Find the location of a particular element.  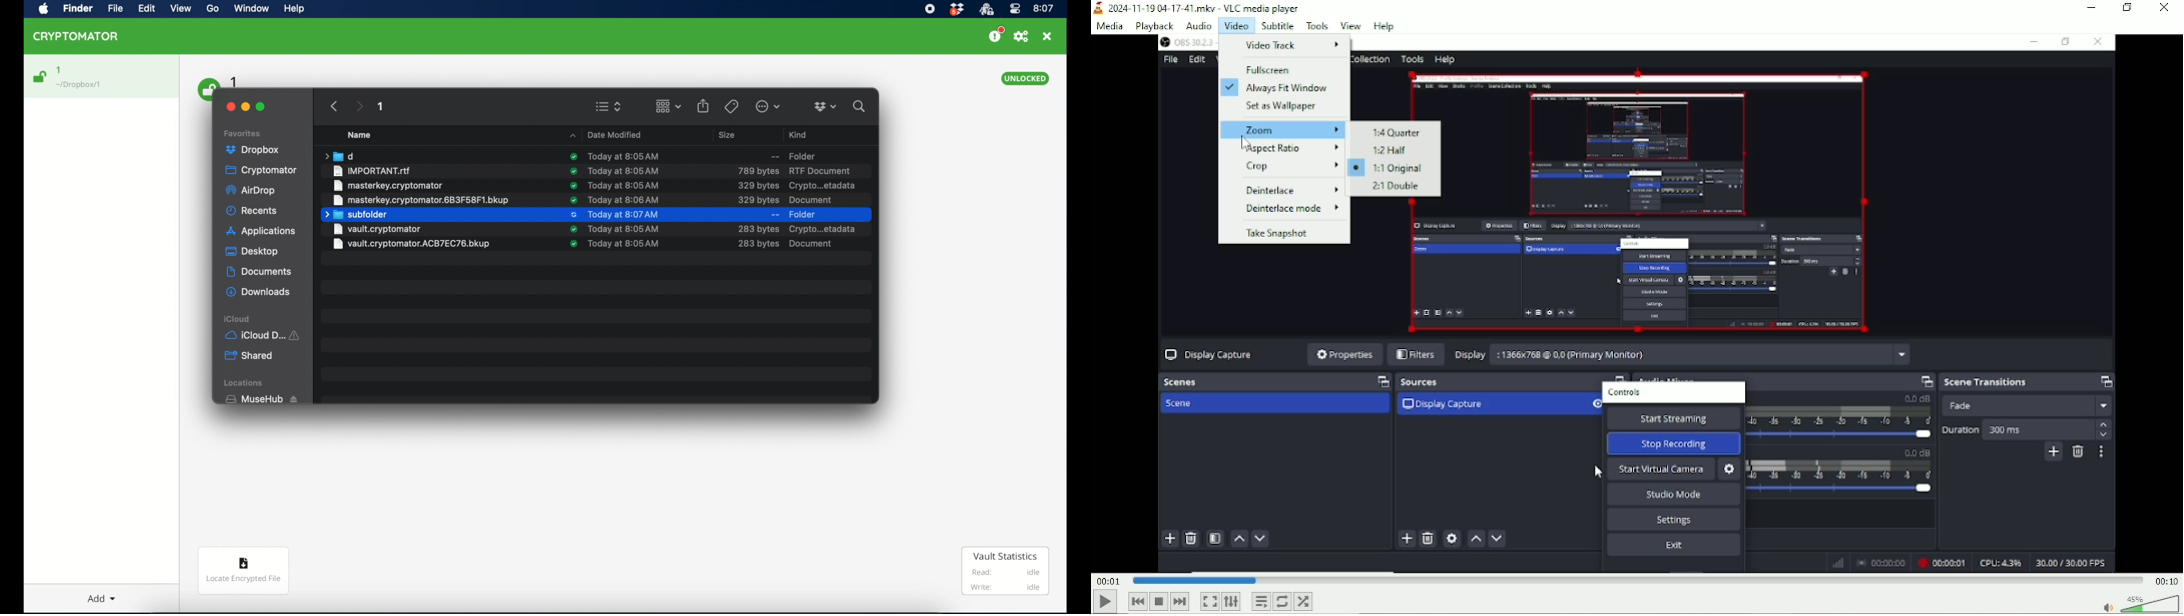

file name is located at coordinates (412, 230).